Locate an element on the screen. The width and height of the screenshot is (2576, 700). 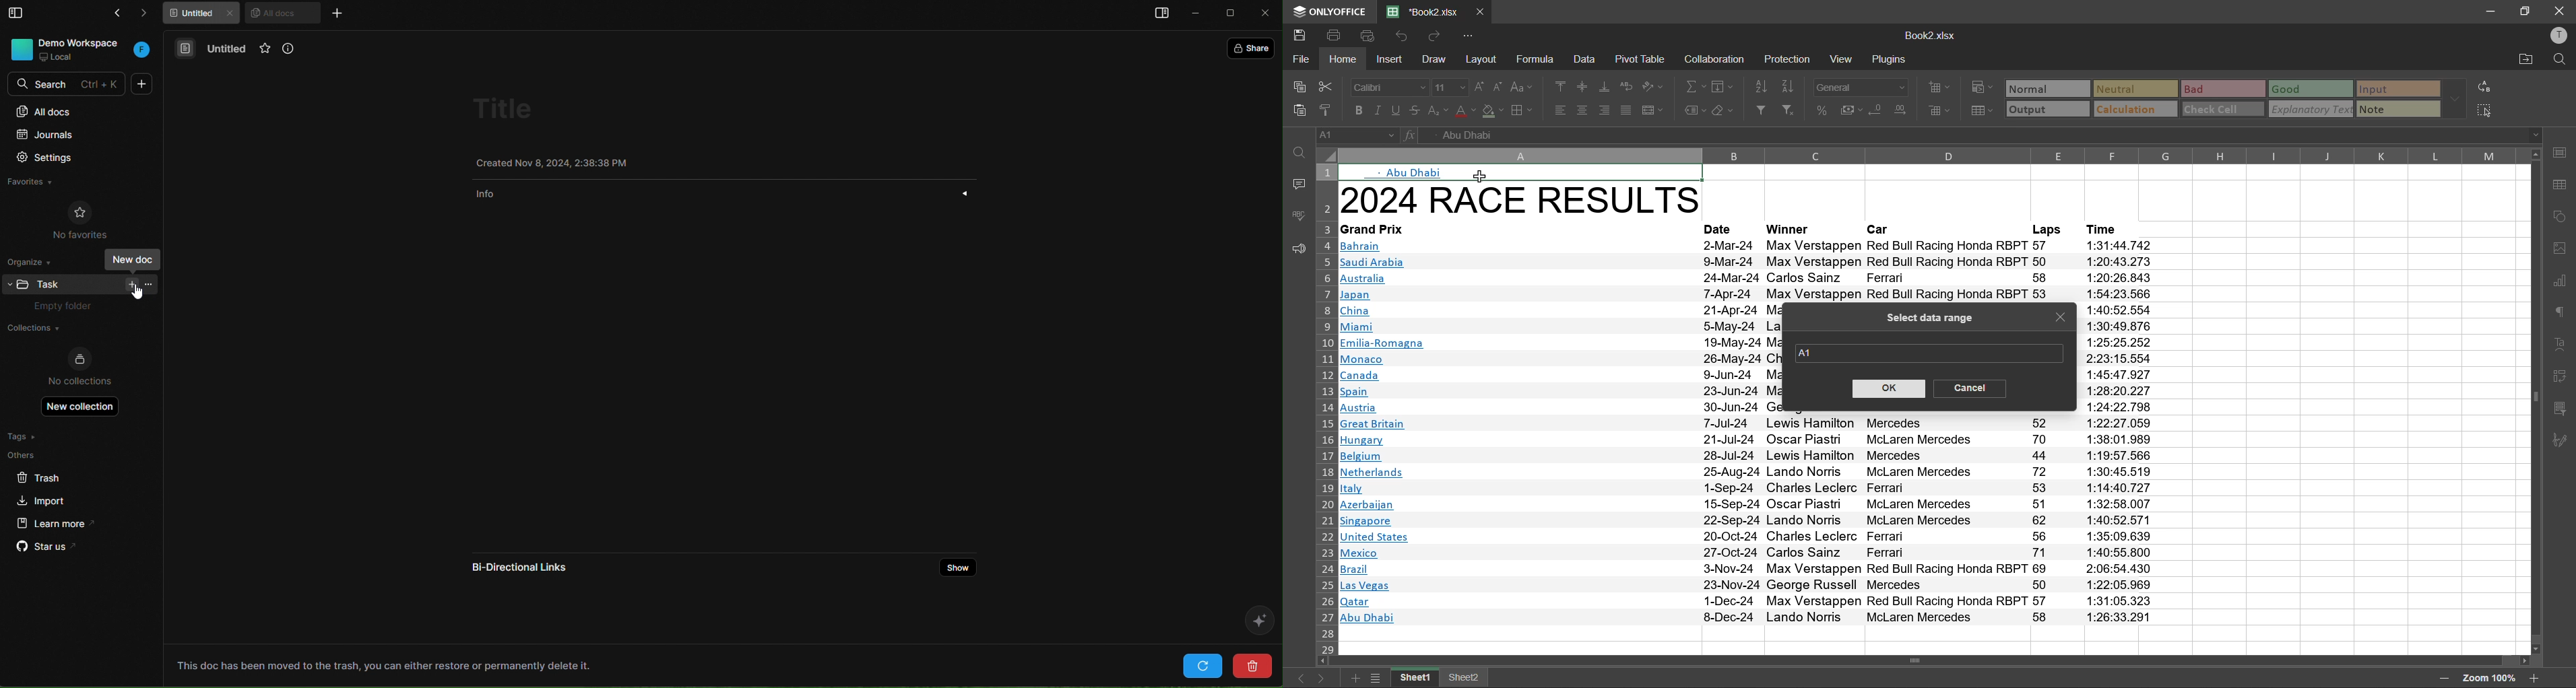
justified is located at coordinates (1626, 110).